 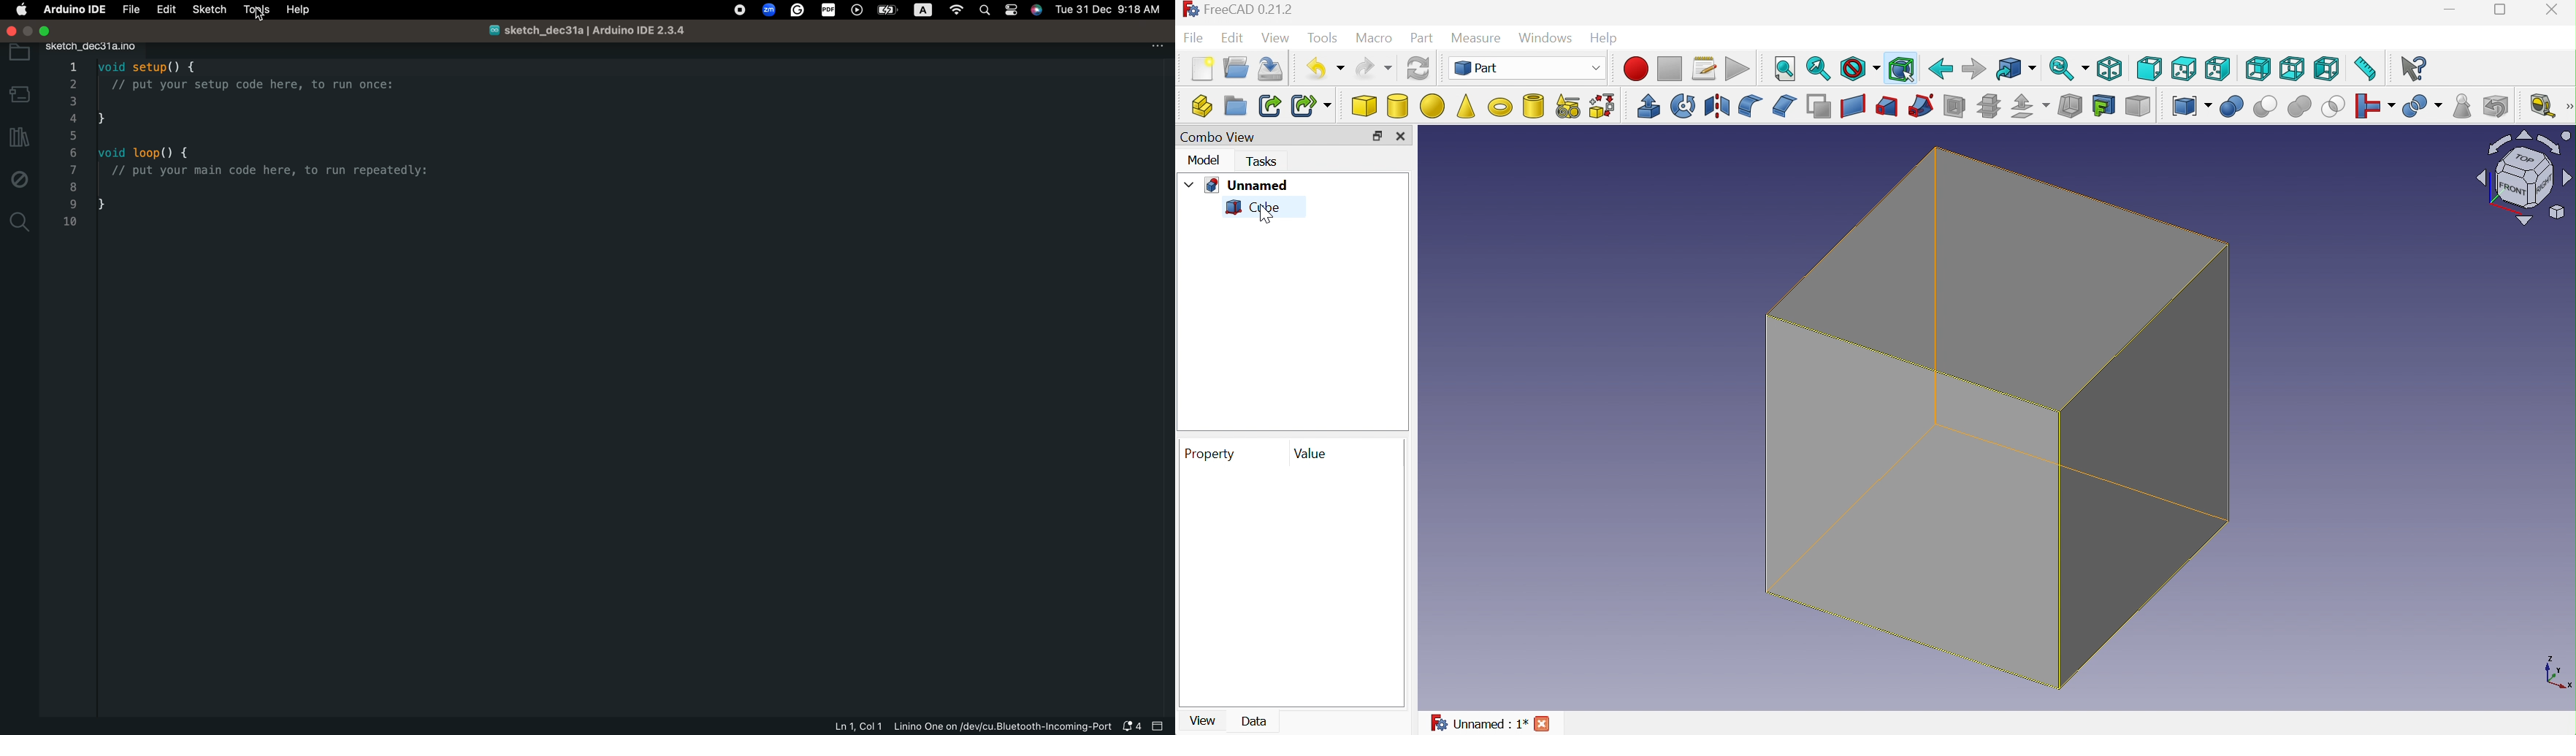 I want to click on Windows, so click(x=1547, y=38).